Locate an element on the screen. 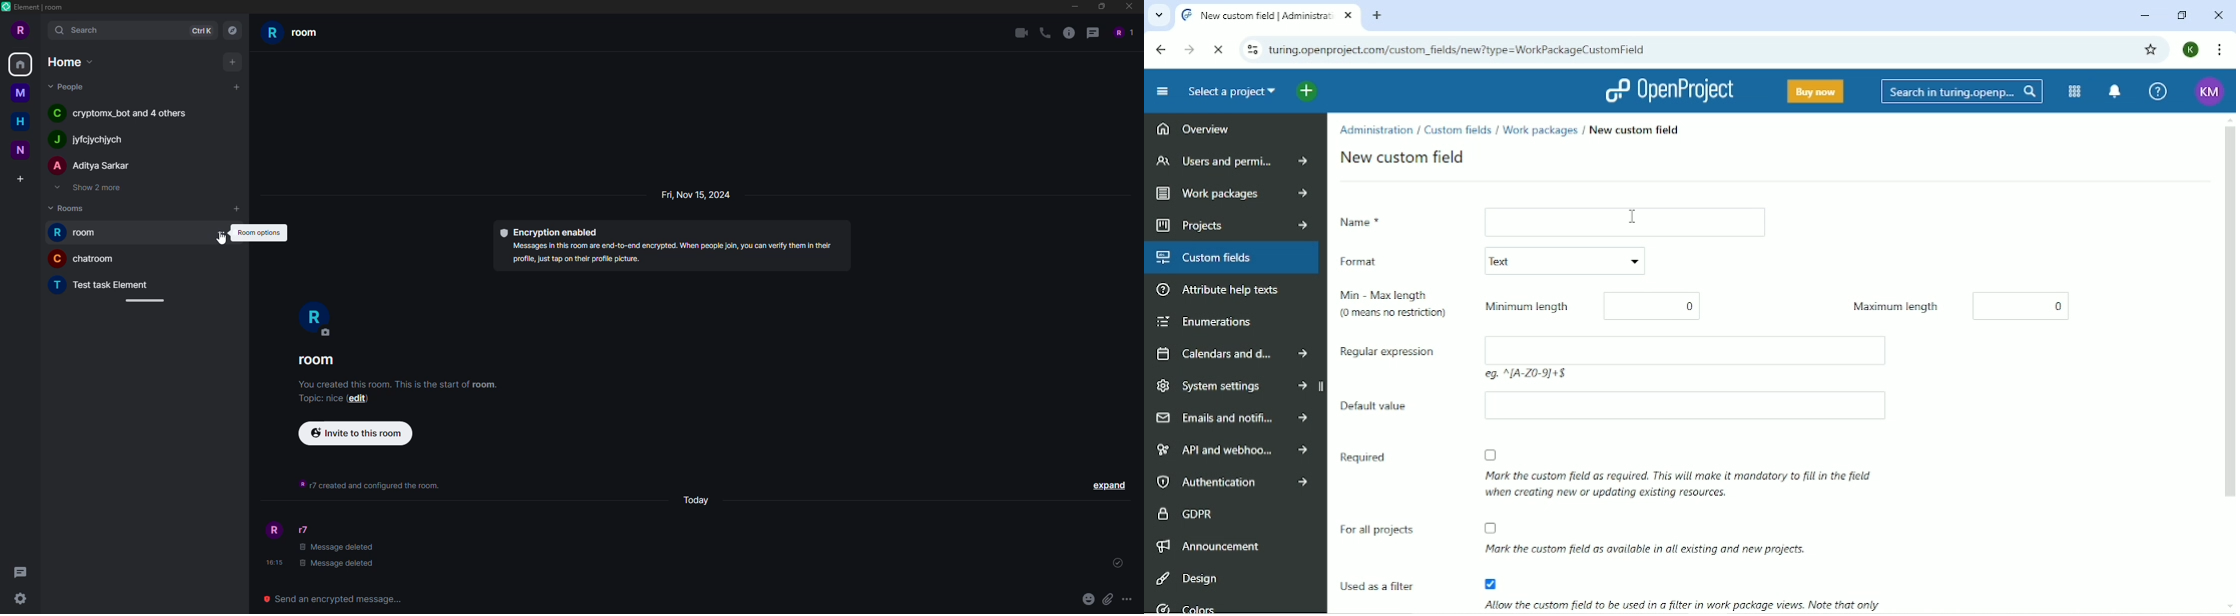 The height and width of the screenshot is (616, 2240). Allow the custom fiels to be used in a filter in work package views. Note that only is located at coordinates (1675, 593).